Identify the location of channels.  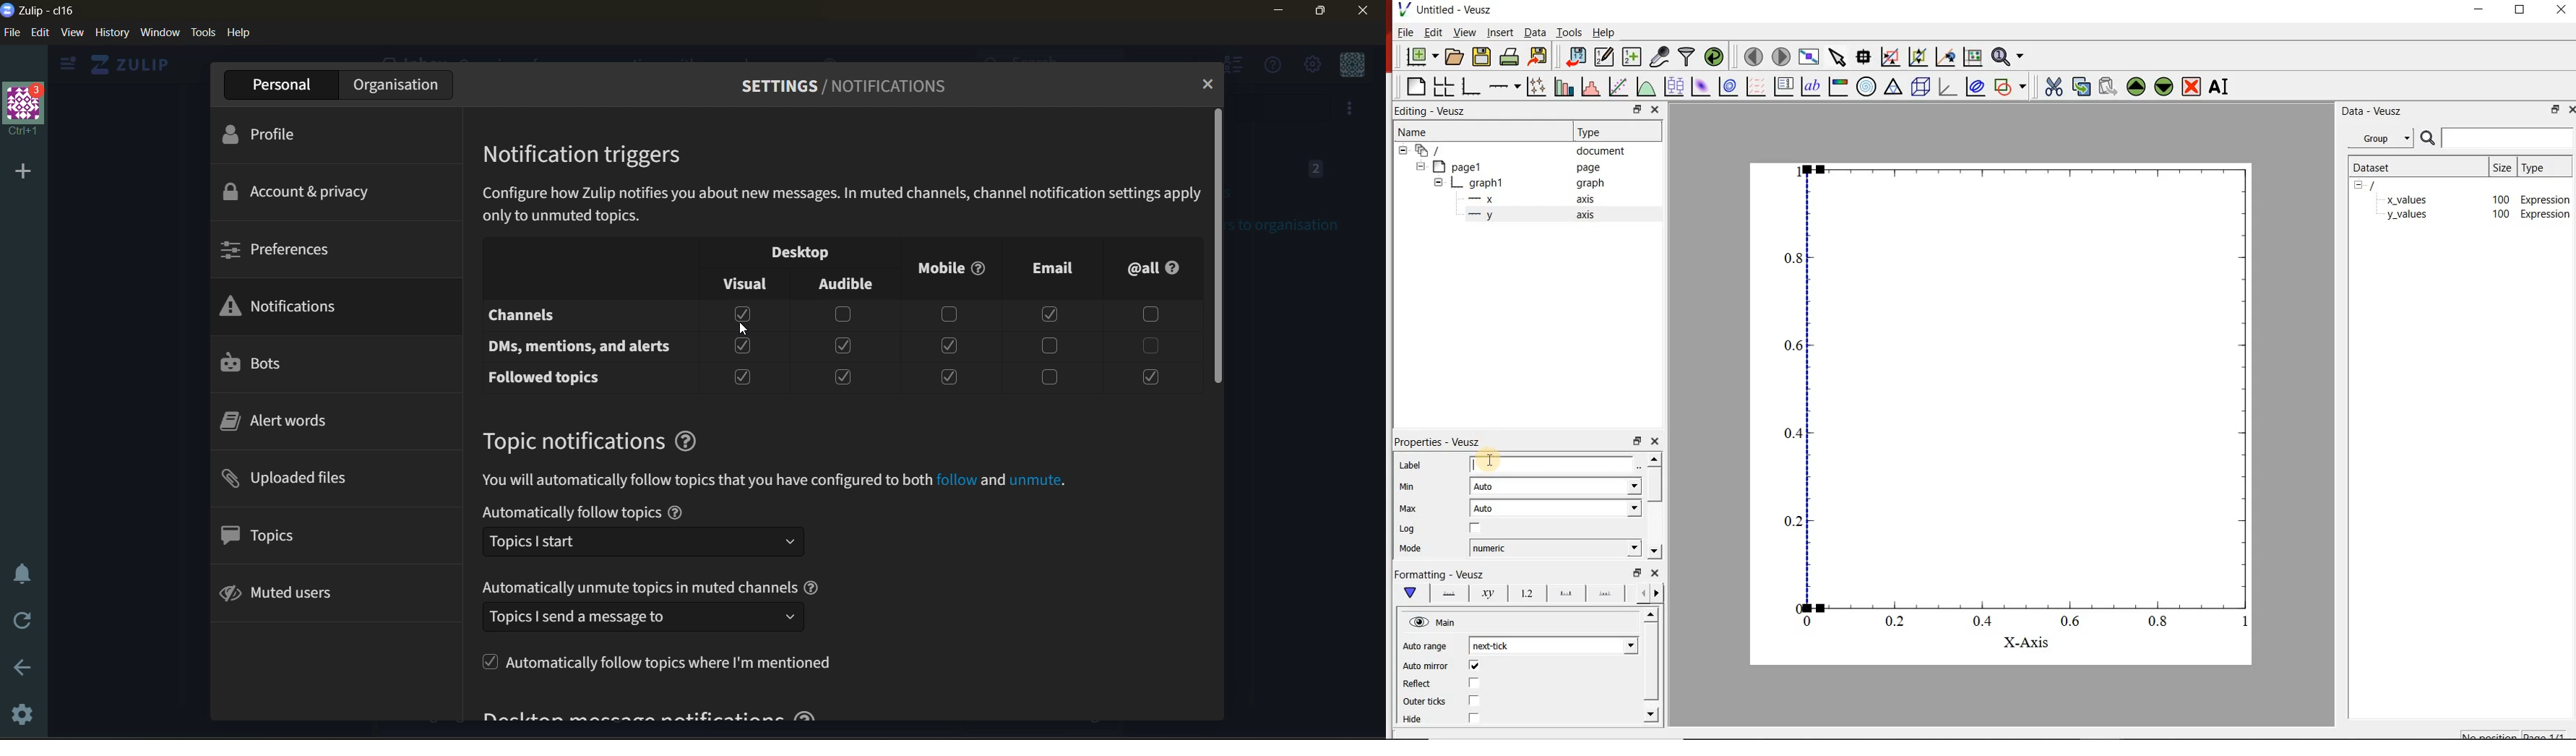
(562, 317).